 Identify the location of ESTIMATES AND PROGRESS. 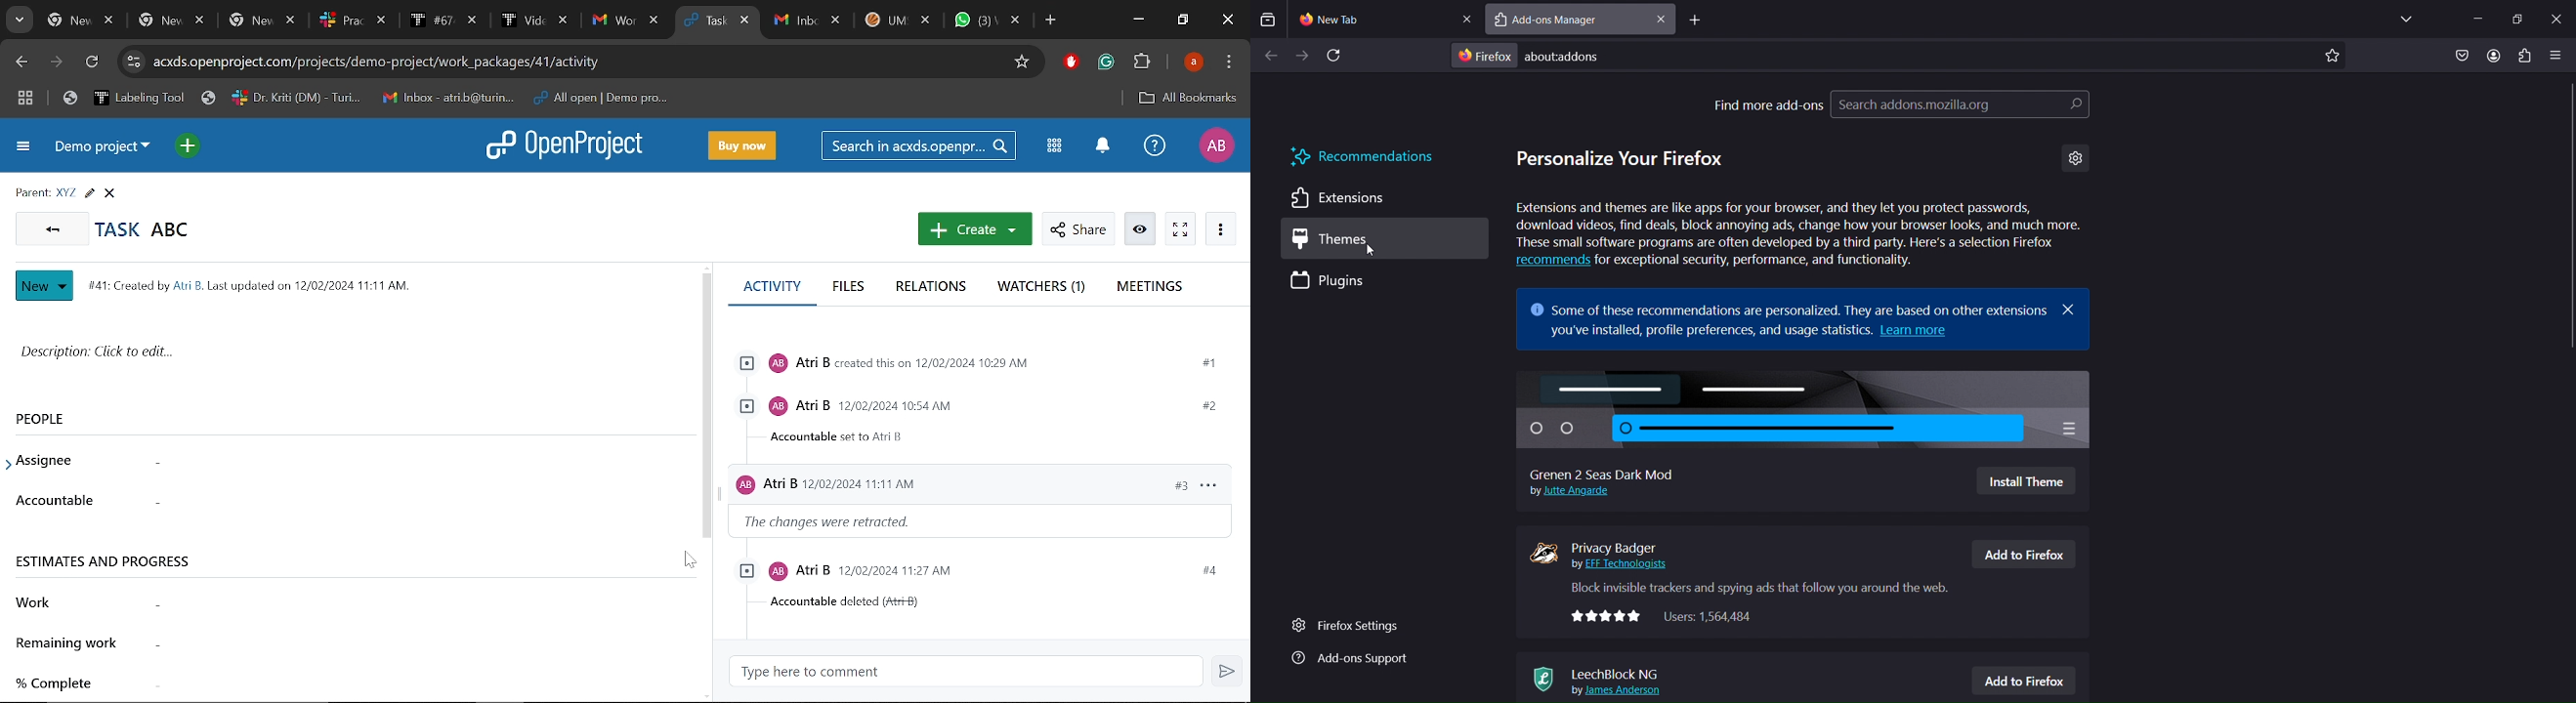
(106, 569).